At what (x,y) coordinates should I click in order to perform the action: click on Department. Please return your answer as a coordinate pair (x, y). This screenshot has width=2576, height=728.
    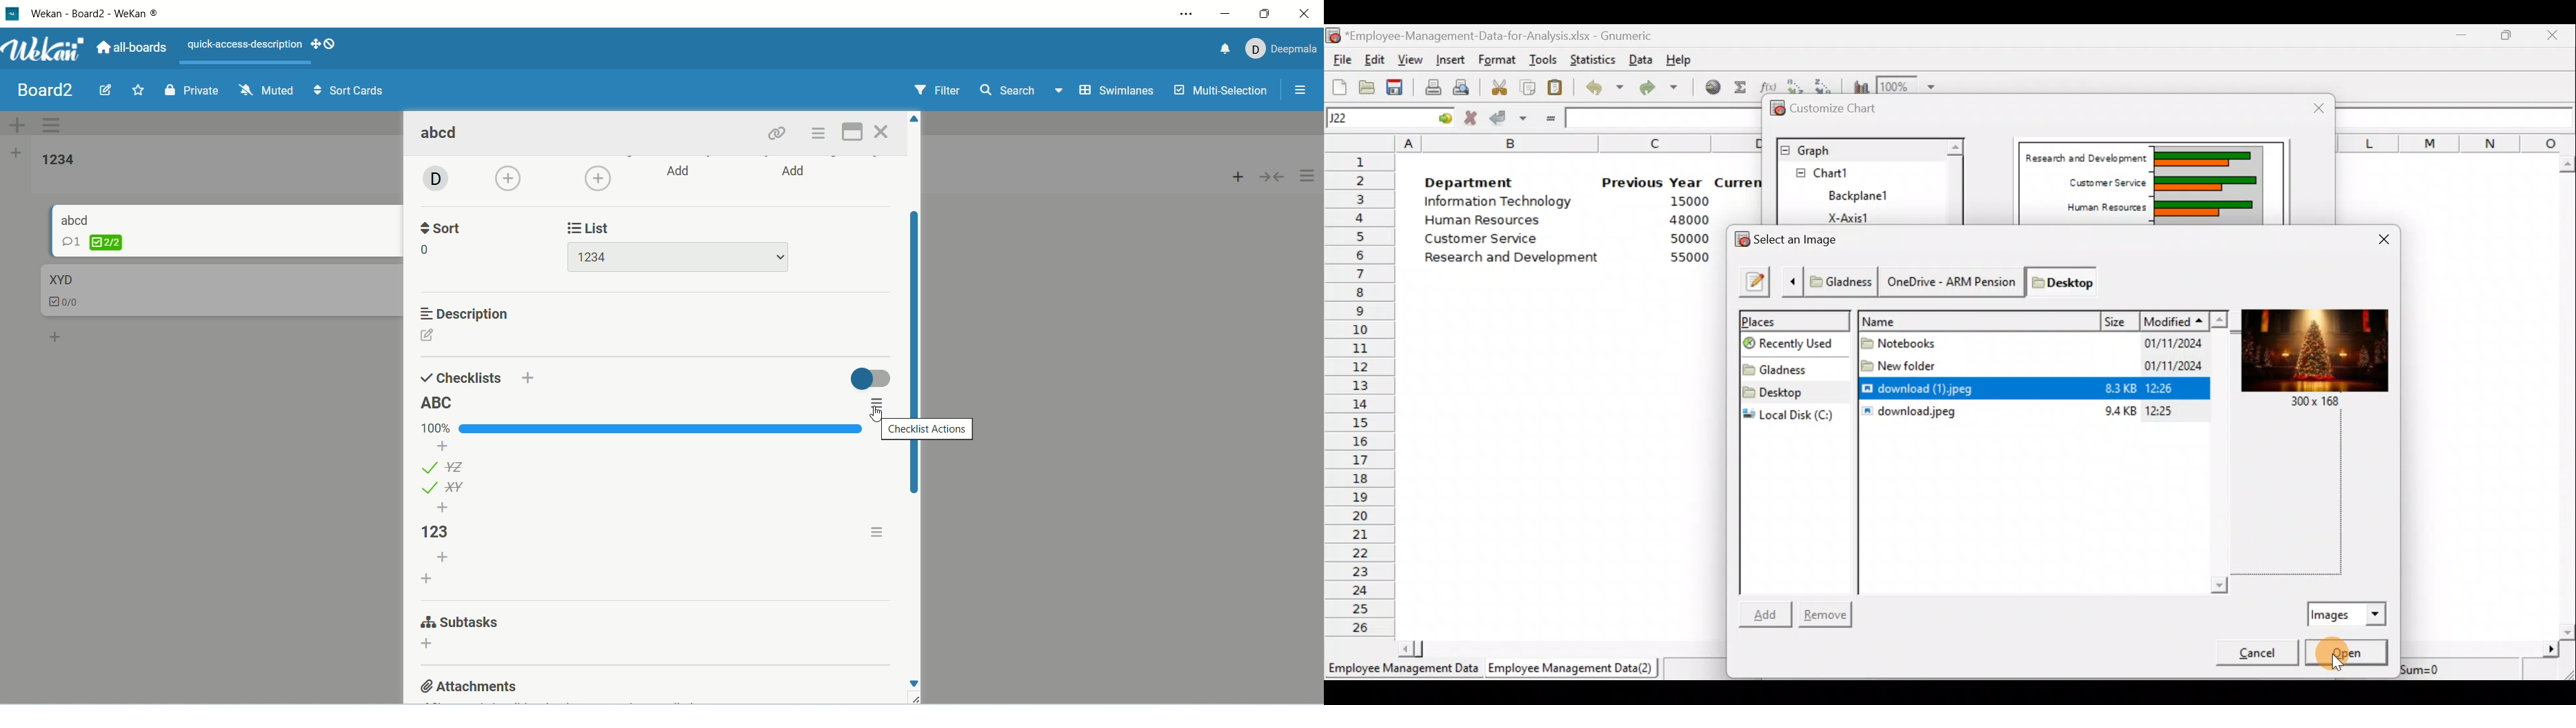
    Looking at the image, I should click on (1479, 183).